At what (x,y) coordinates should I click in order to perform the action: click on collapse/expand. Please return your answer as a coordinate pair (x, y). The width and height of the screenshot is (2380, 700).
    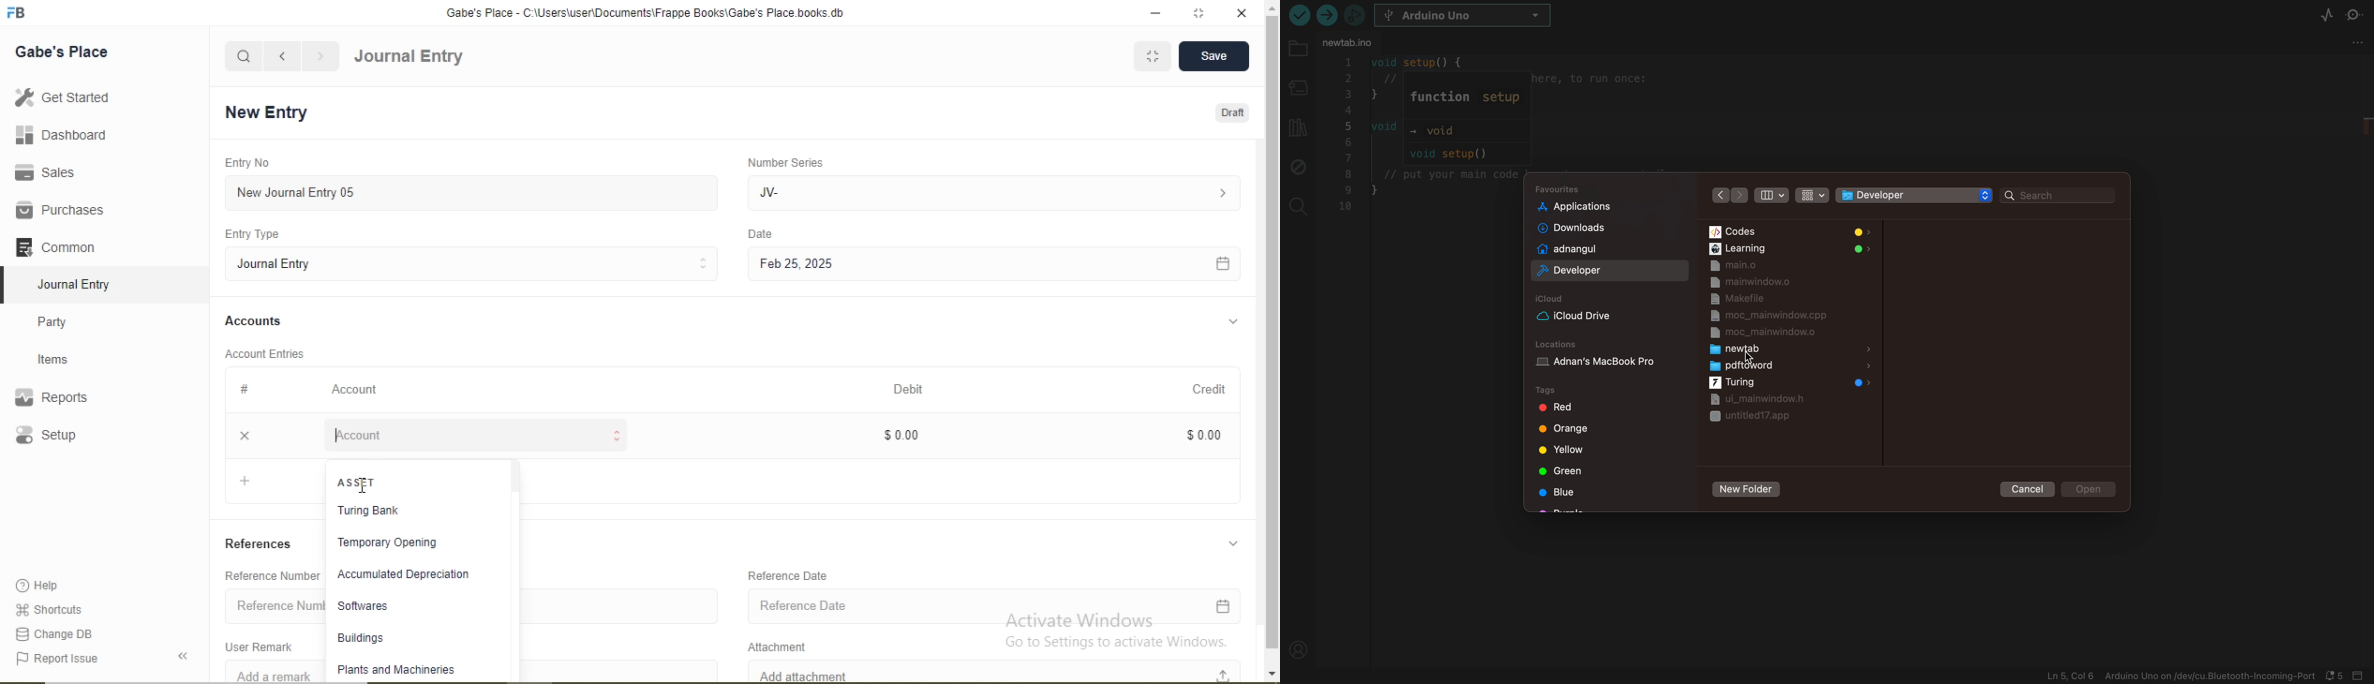
    Looking at the image, I should click on (1238, 541).